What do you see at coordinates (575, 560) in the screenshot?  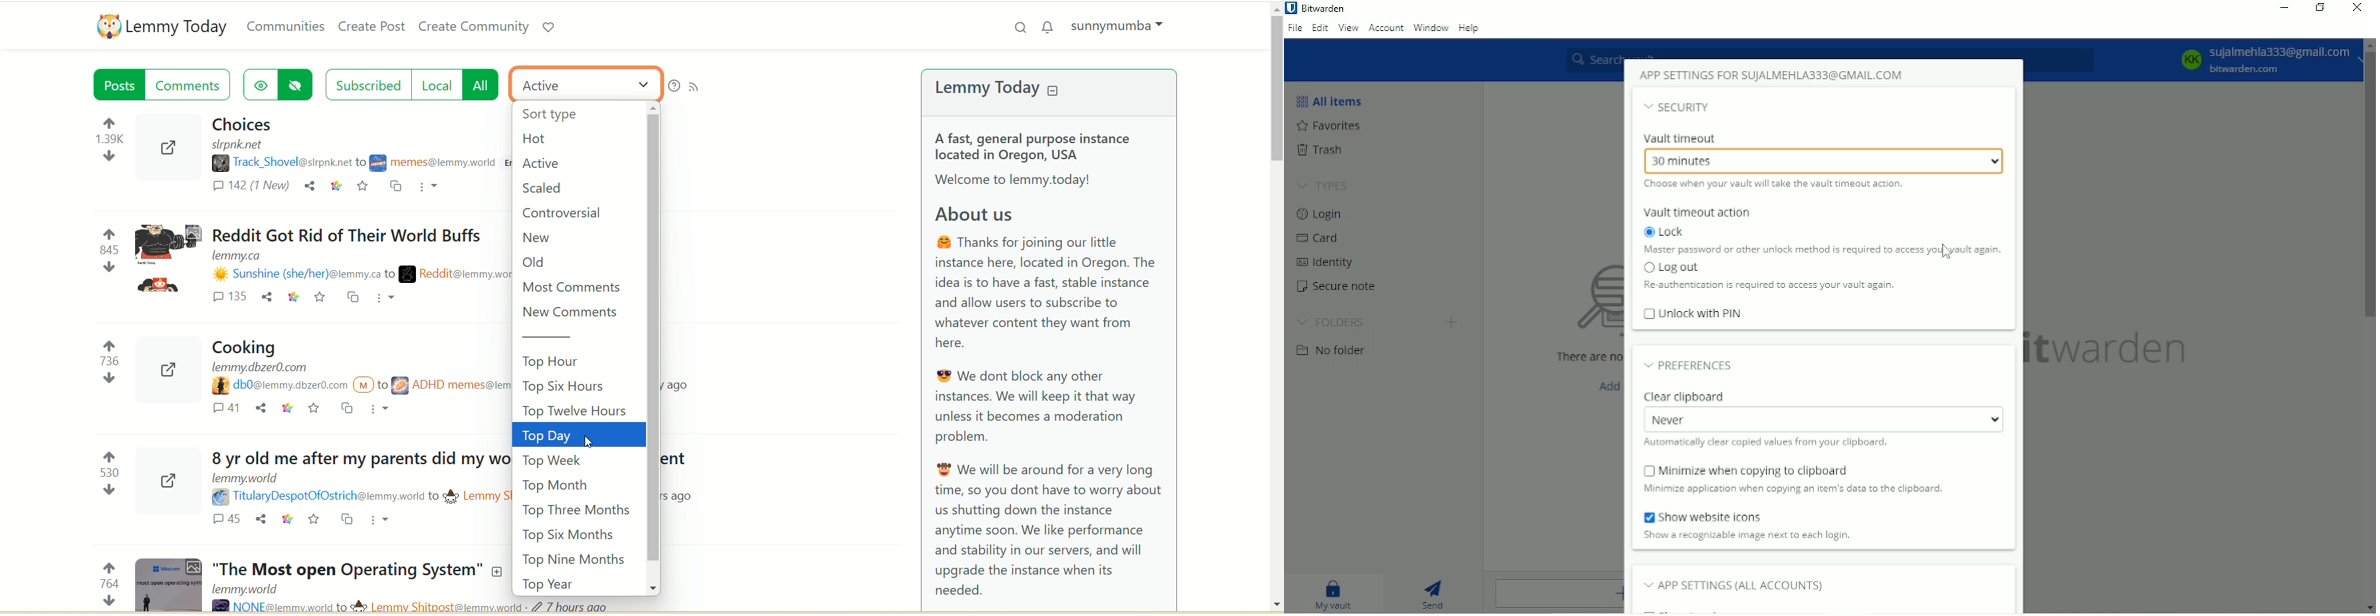 I see `top nine months` at bounding box center [575, 560].